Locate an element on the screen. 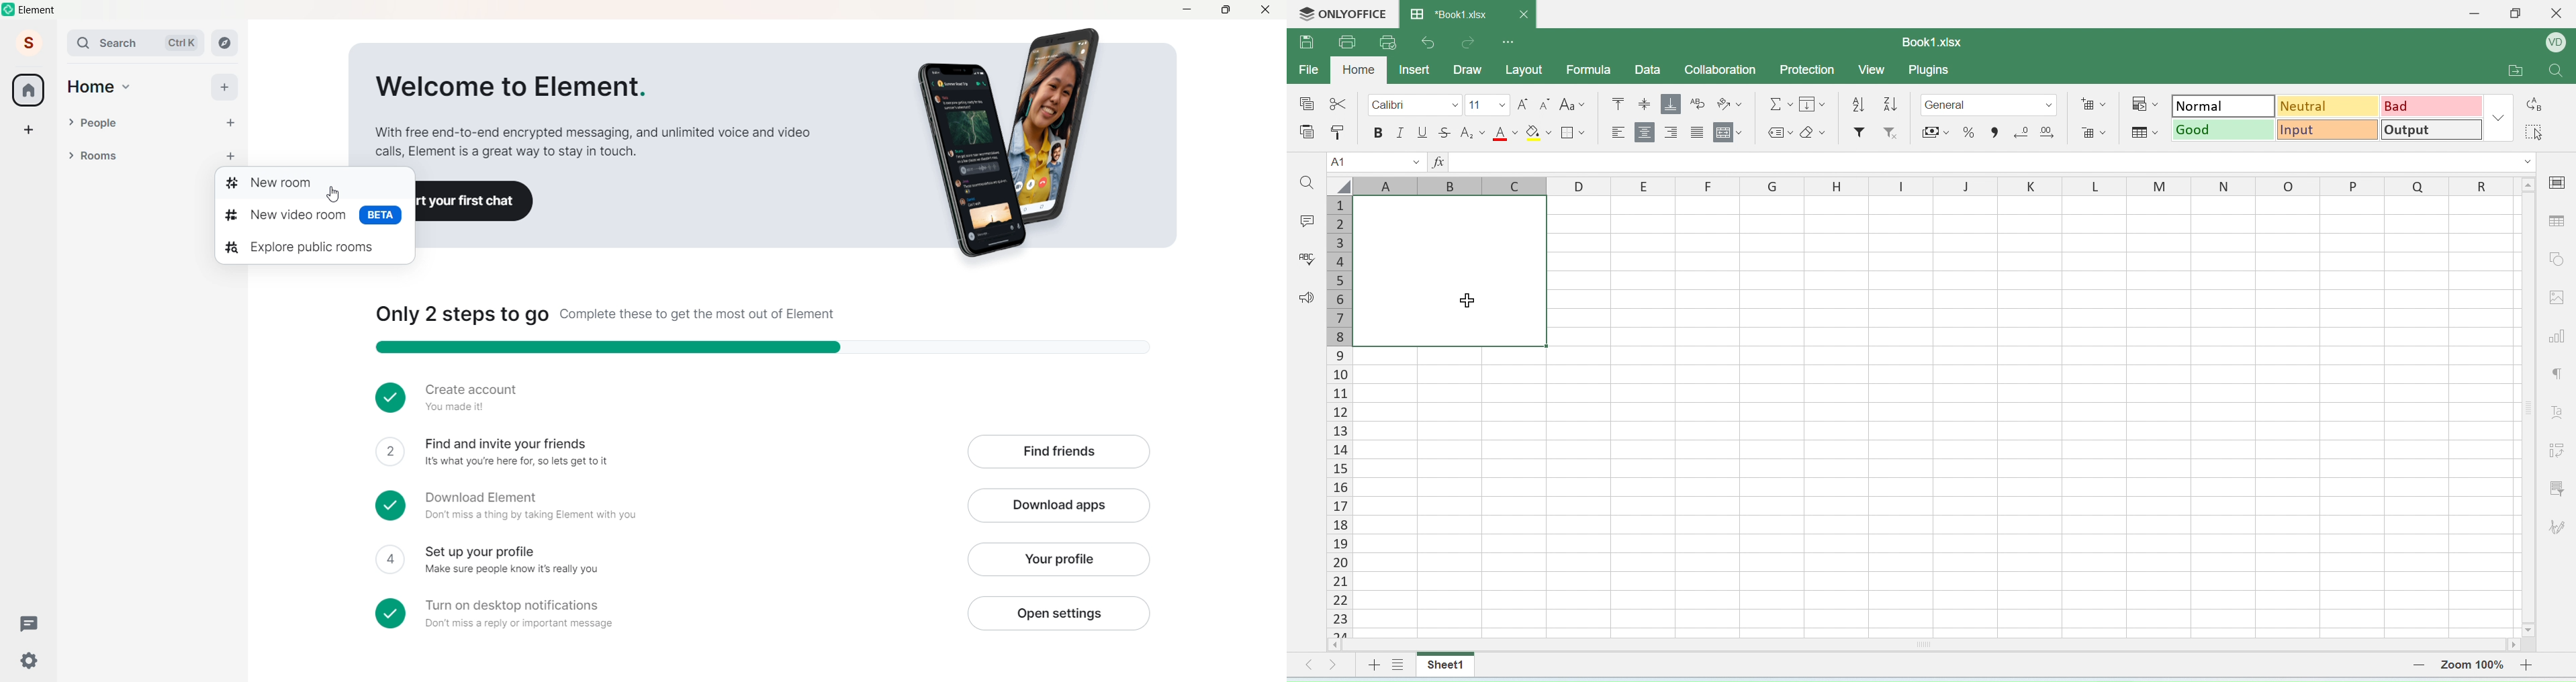 The height and width of the screenshot is (700, 2576). adjust cells is located at coordinates (2557, 450).